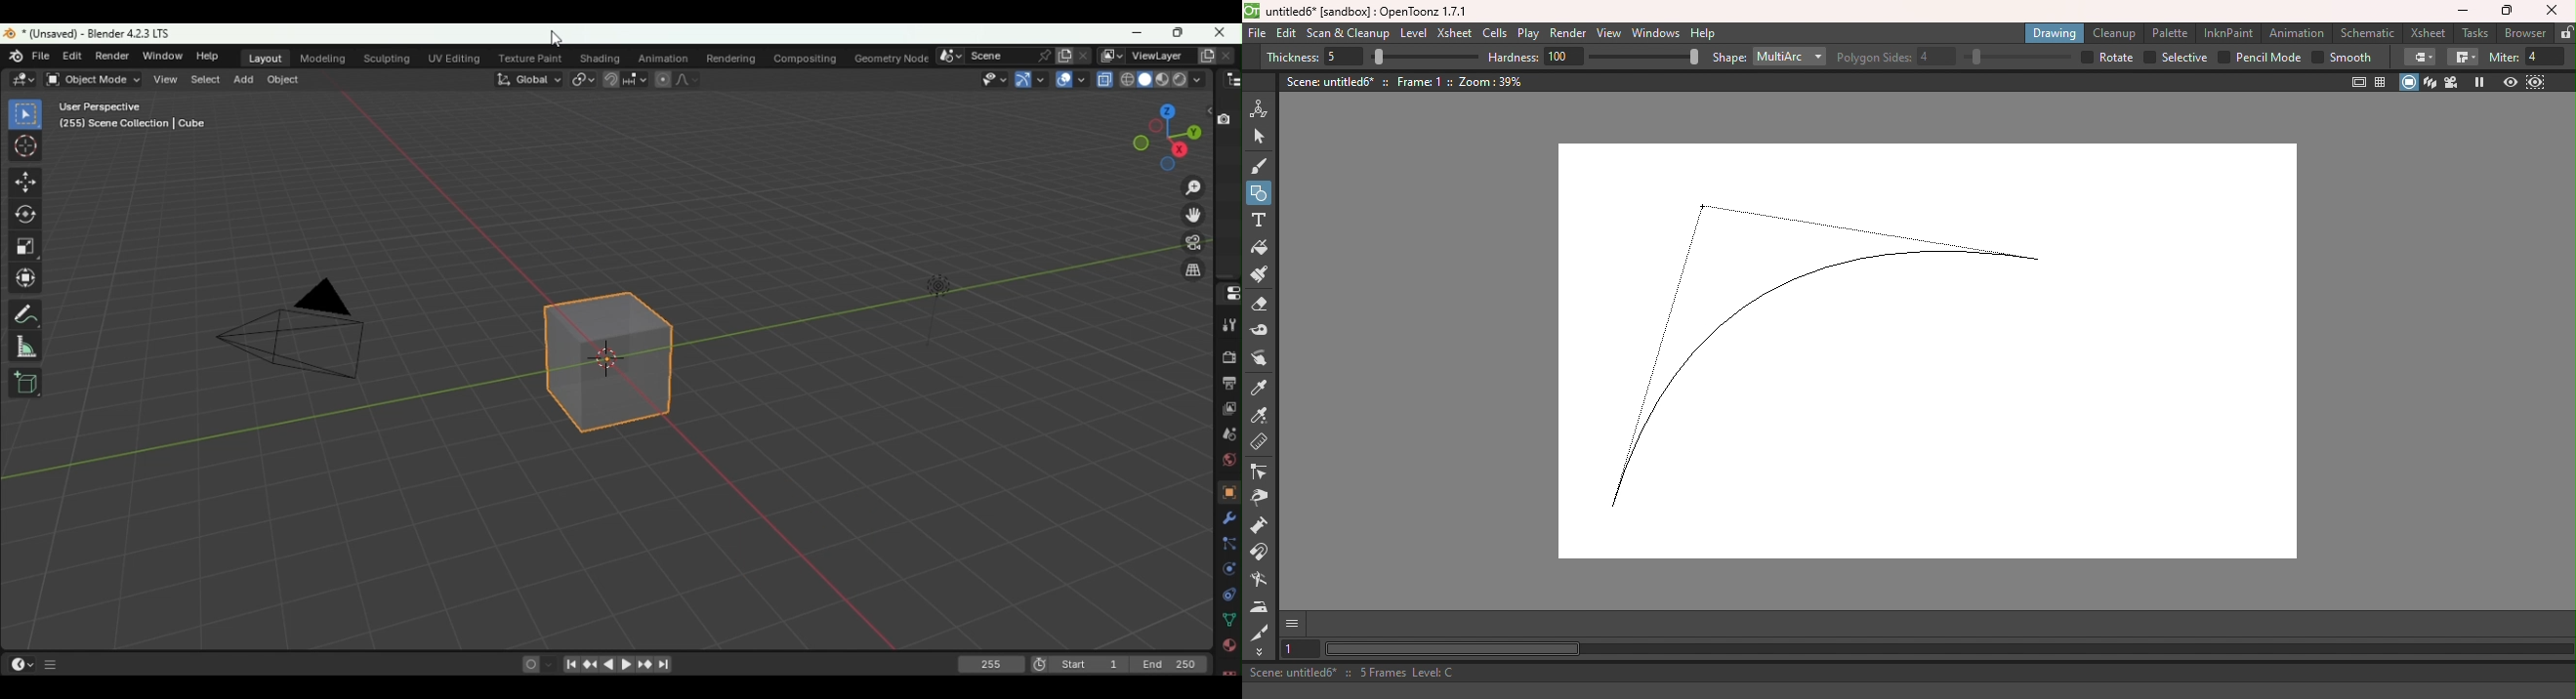 This screenshot has height=700, width=2576. What do you see at coordinates (29, 314) in the screenshot?
I see `Annotate` at bounding box center [29, 314].